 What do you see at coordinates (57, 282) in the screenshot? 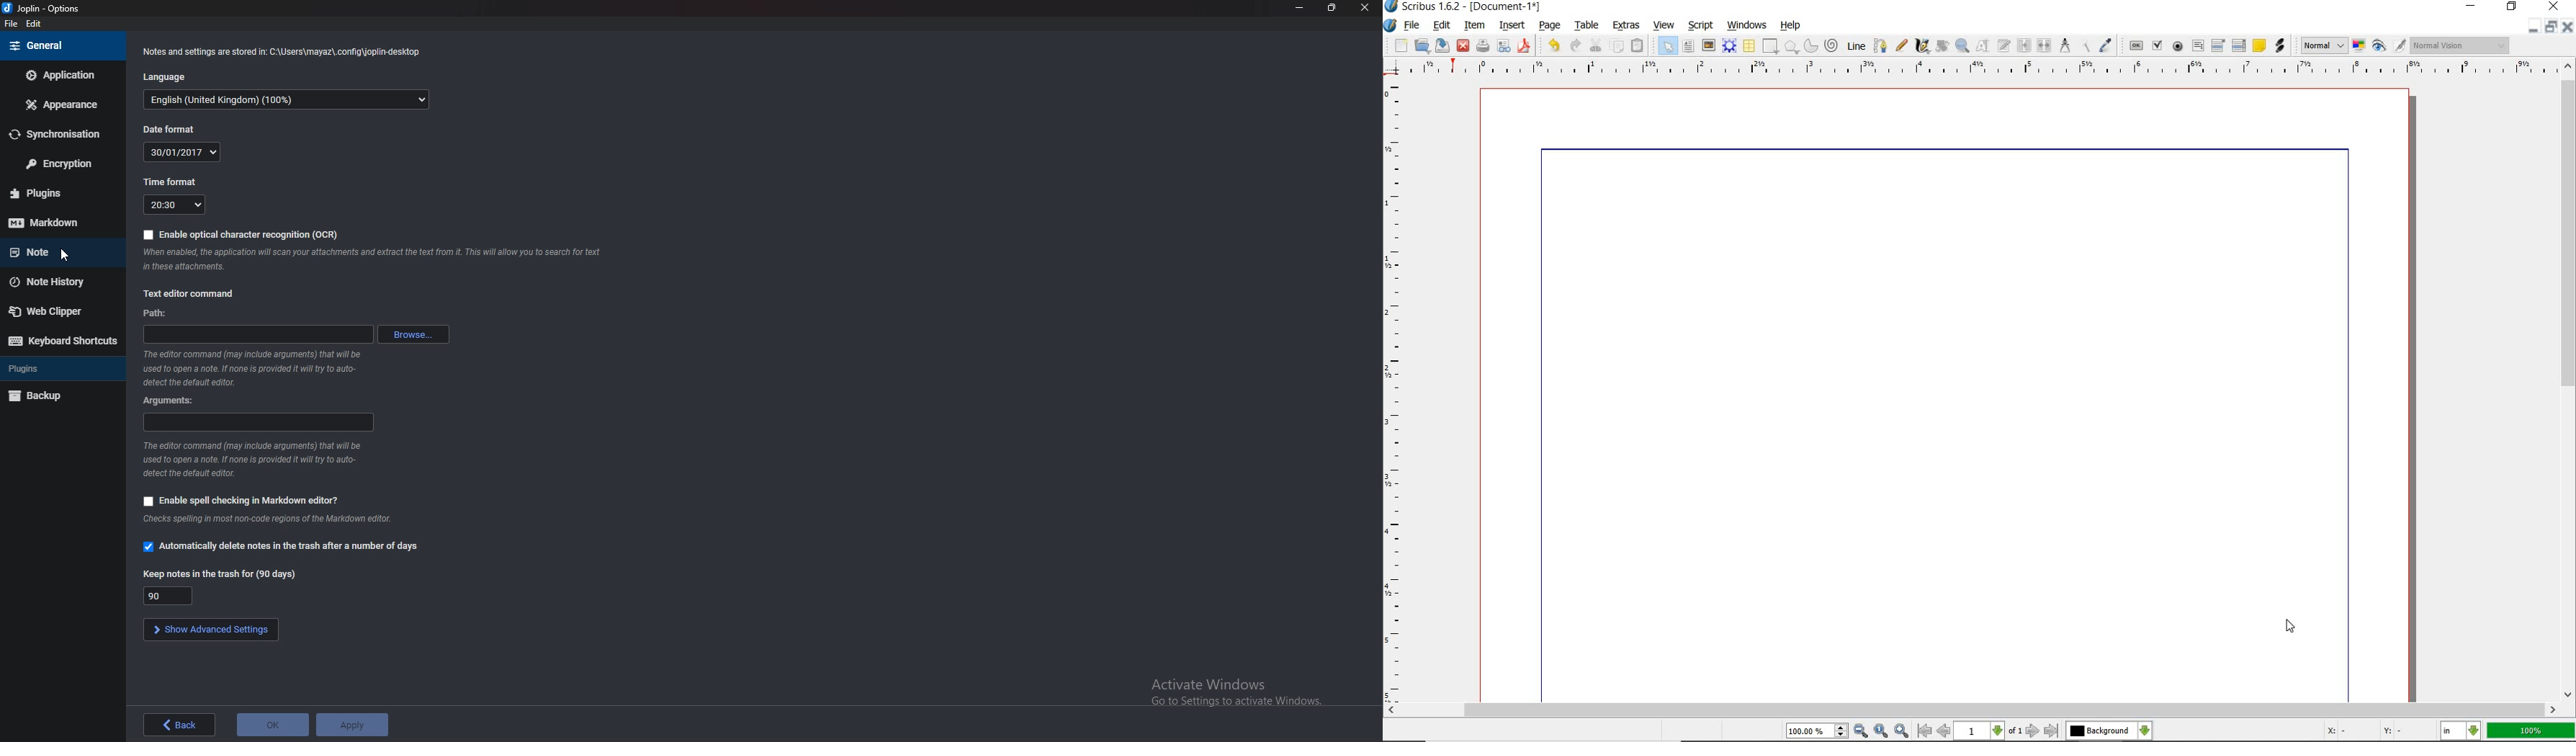
I see `Note history` at bounding box center [57, 282].